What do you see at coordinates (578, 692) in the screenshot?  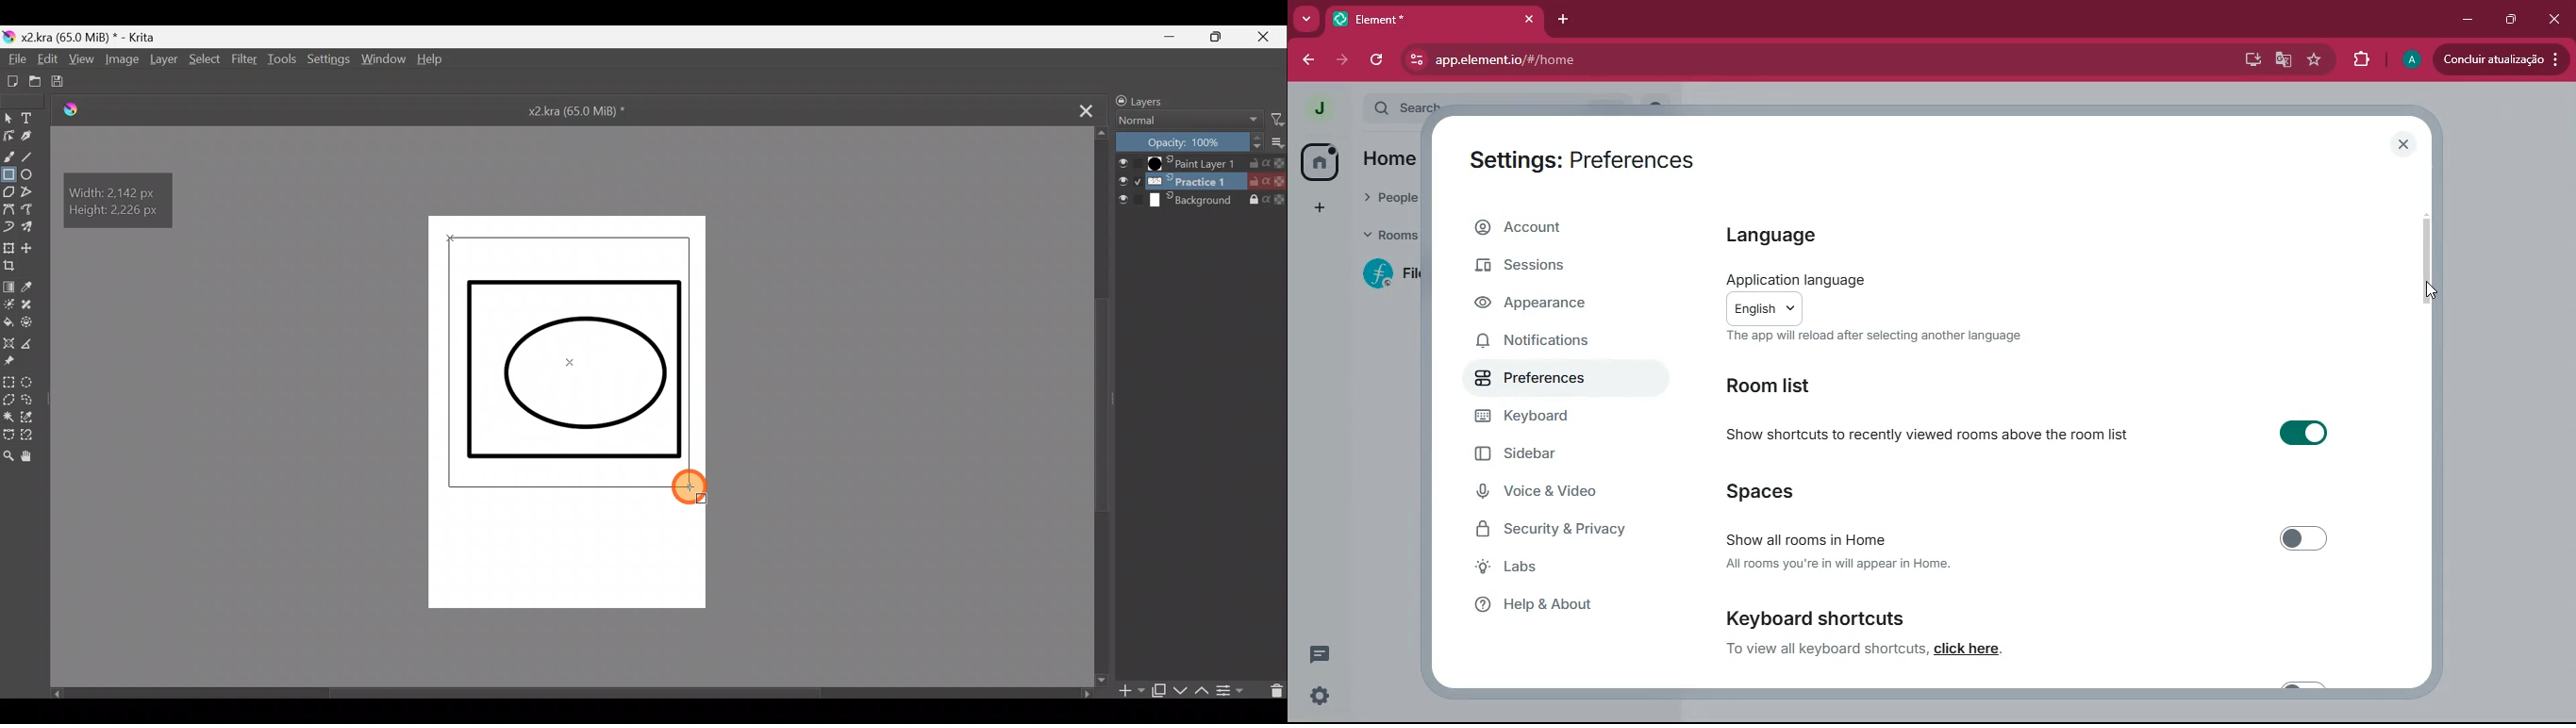 I see `Scroll bar` at bounding box center [578, 692].